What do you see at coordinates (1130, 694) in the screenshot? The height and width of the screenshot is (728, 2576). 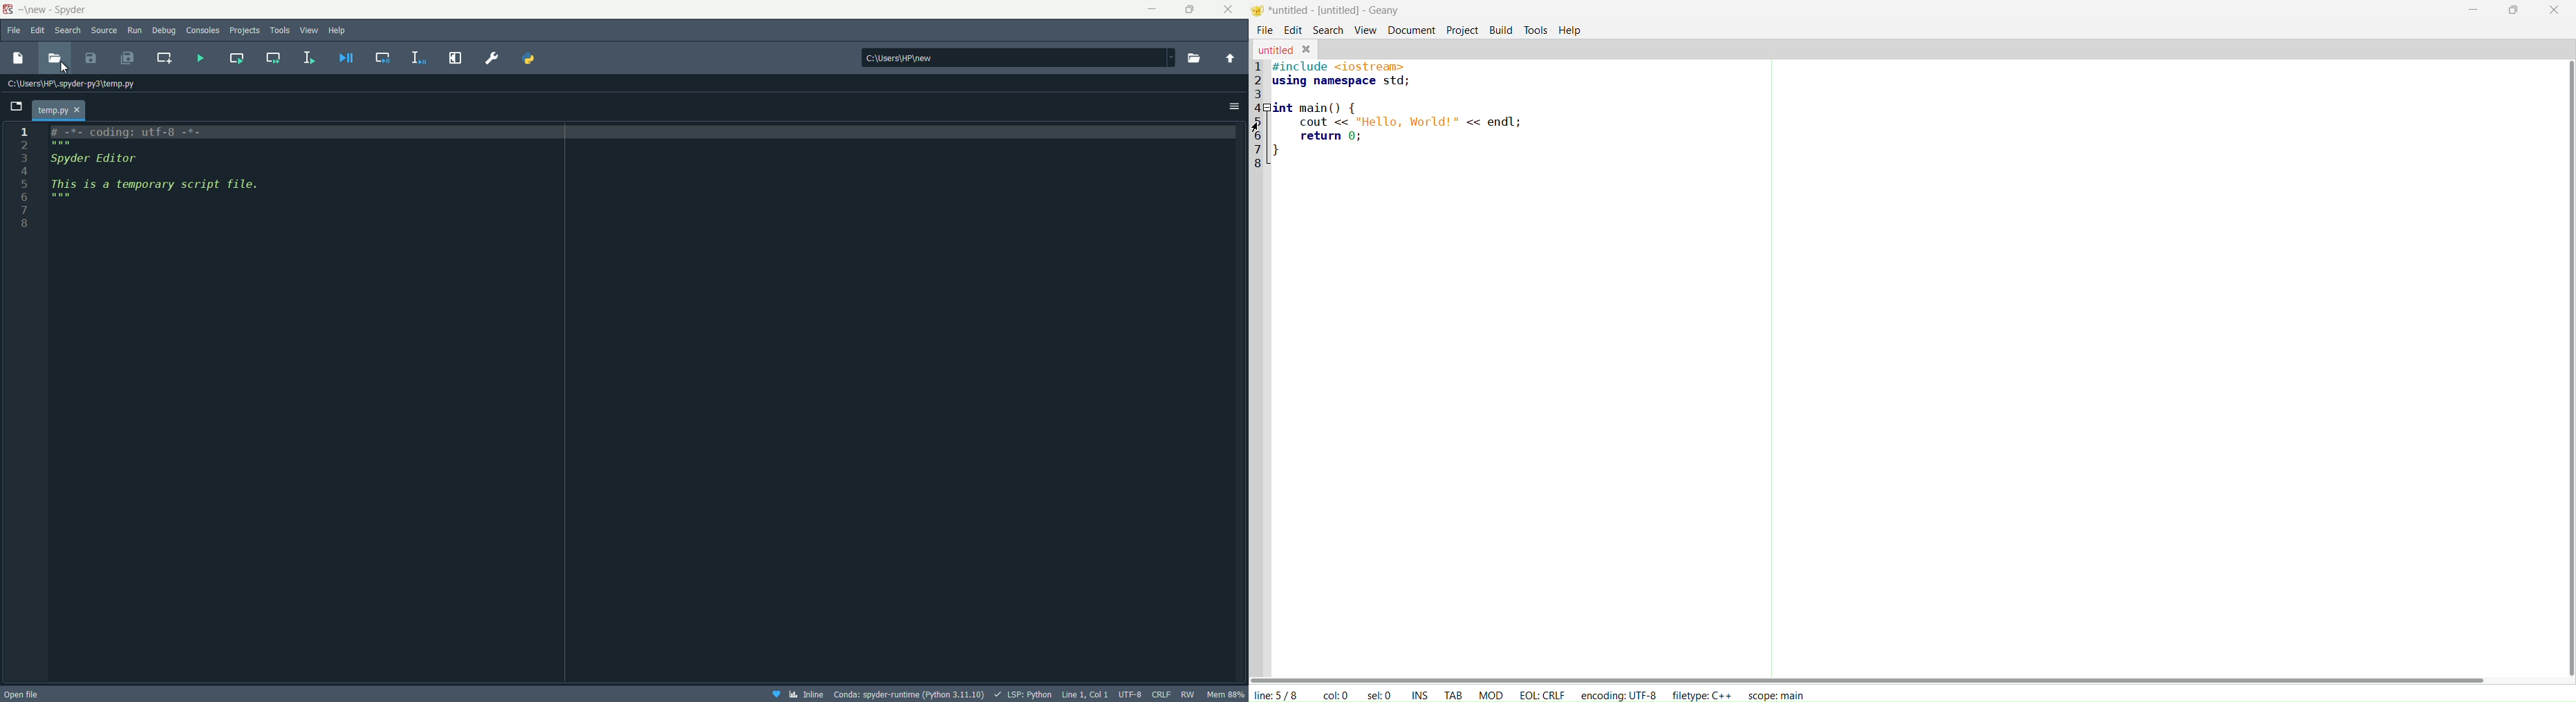 I see `file encoding` at bounding box center [1130, 694].